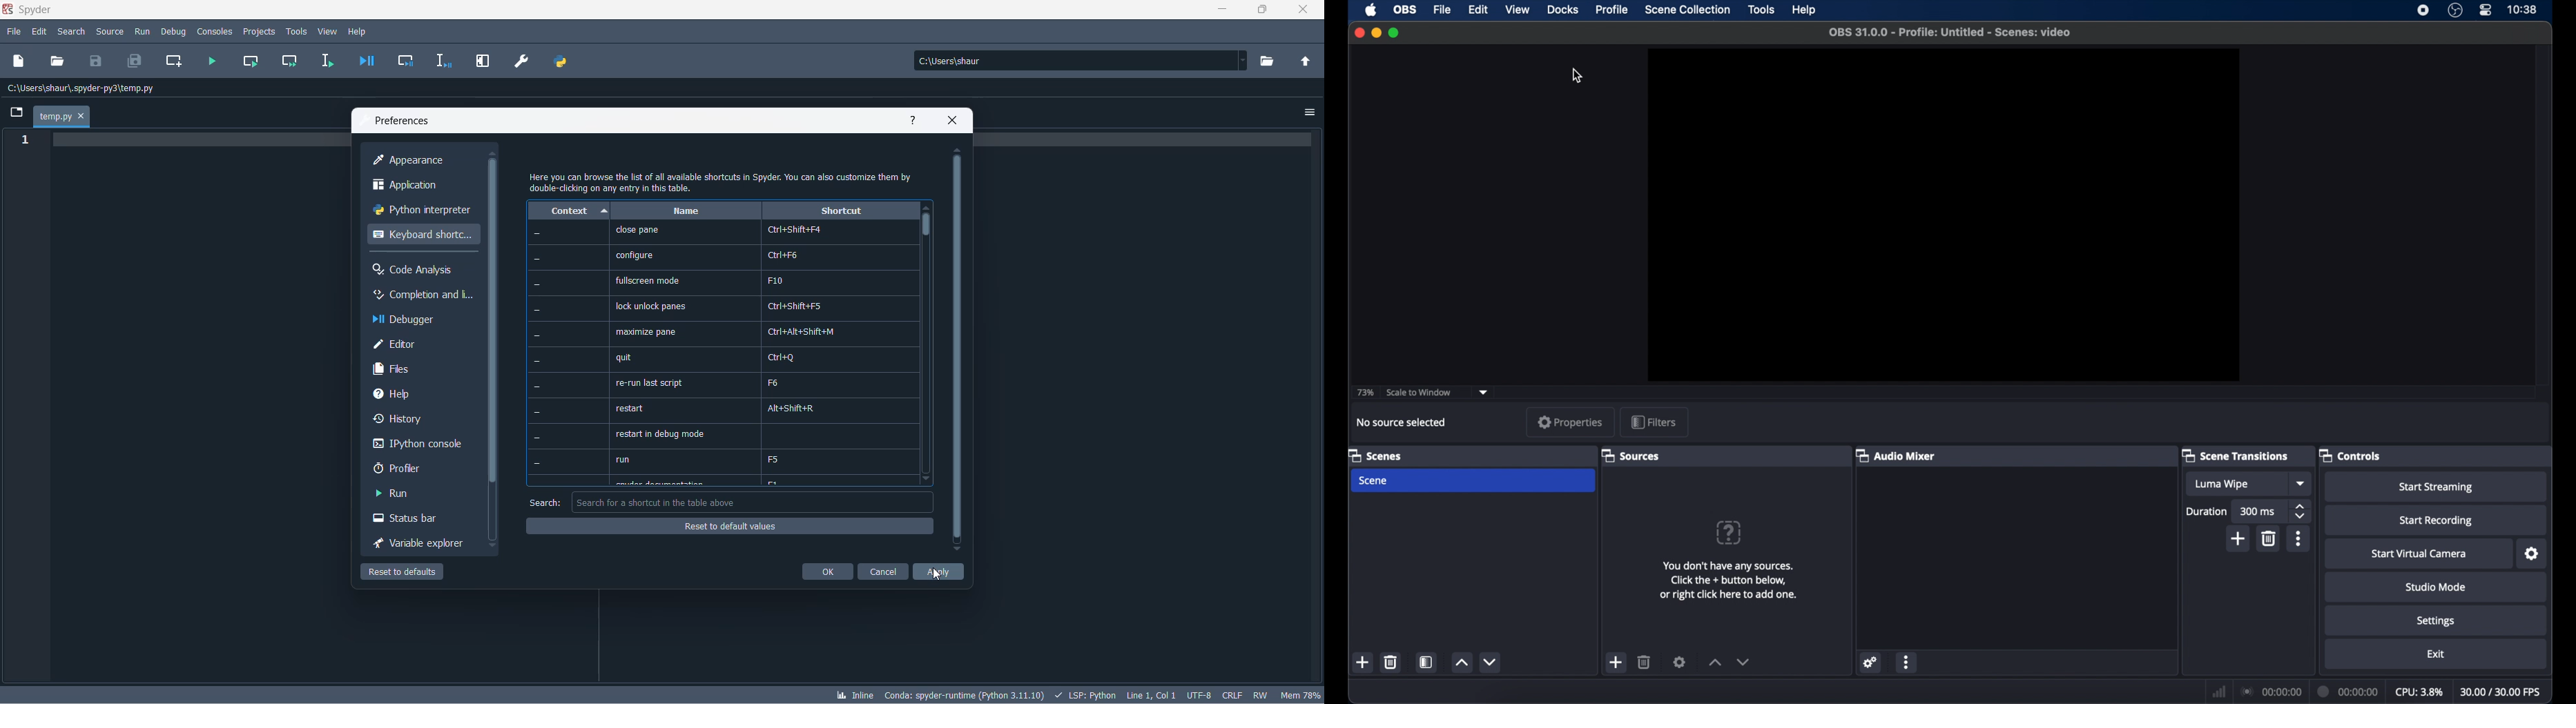 This screenshot has width=2576, height=728. I want to click on scene transitions, so click(2235, 456).